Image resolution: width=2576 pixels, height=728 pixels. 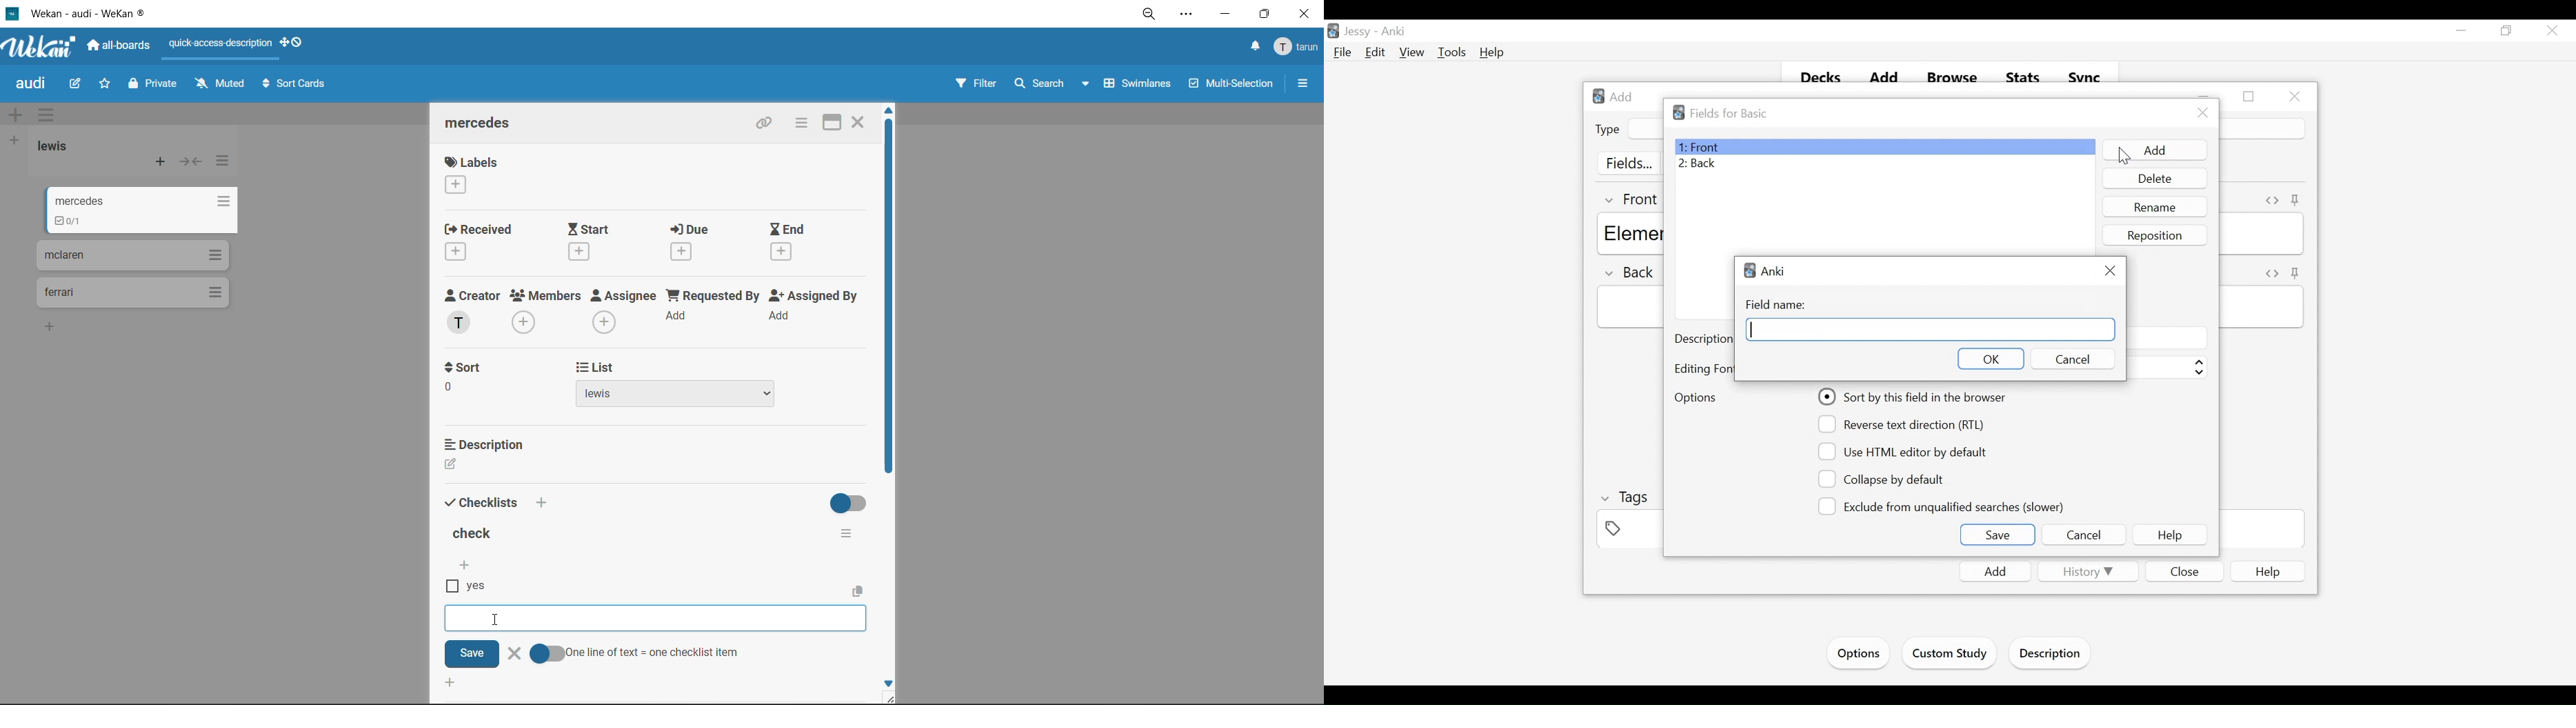 What do you see at coordinates (1999, 535) in the screenshot?
I see `Save` at bounding box center [1999, 535].